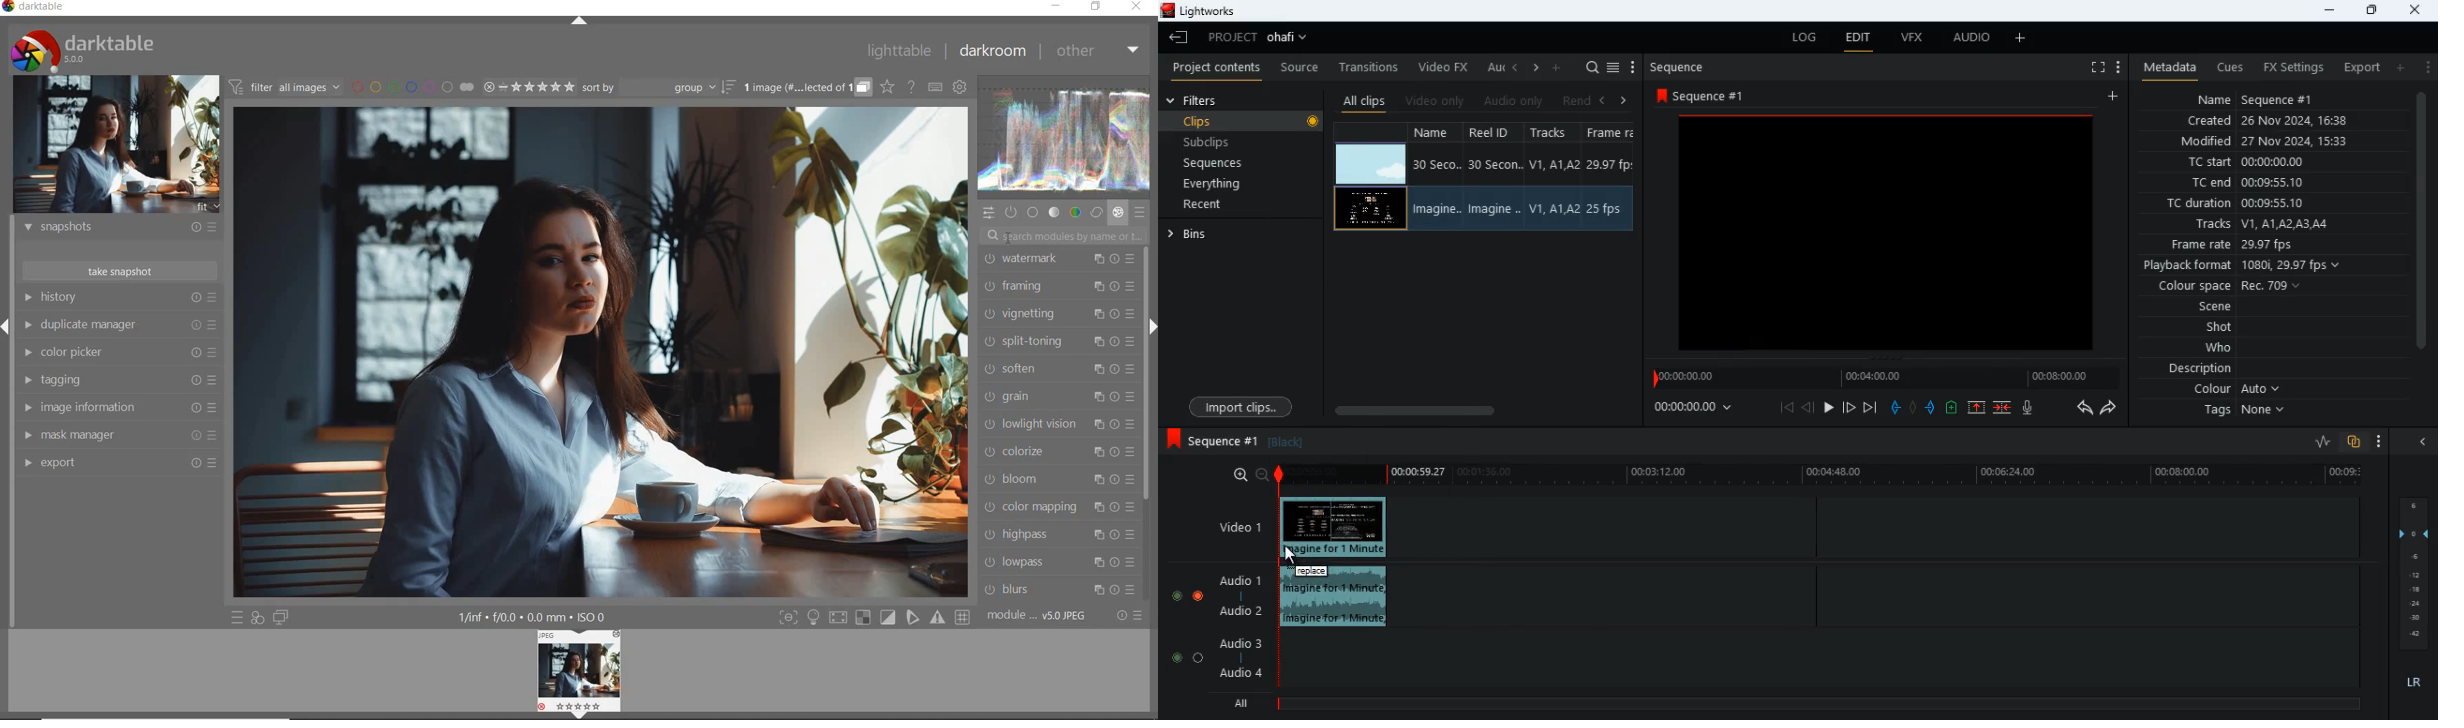 This screenshot has width=2464, height=728. Describe the element at coordinates (1233, 526) in the screenshot. I see `video 1` at that location.